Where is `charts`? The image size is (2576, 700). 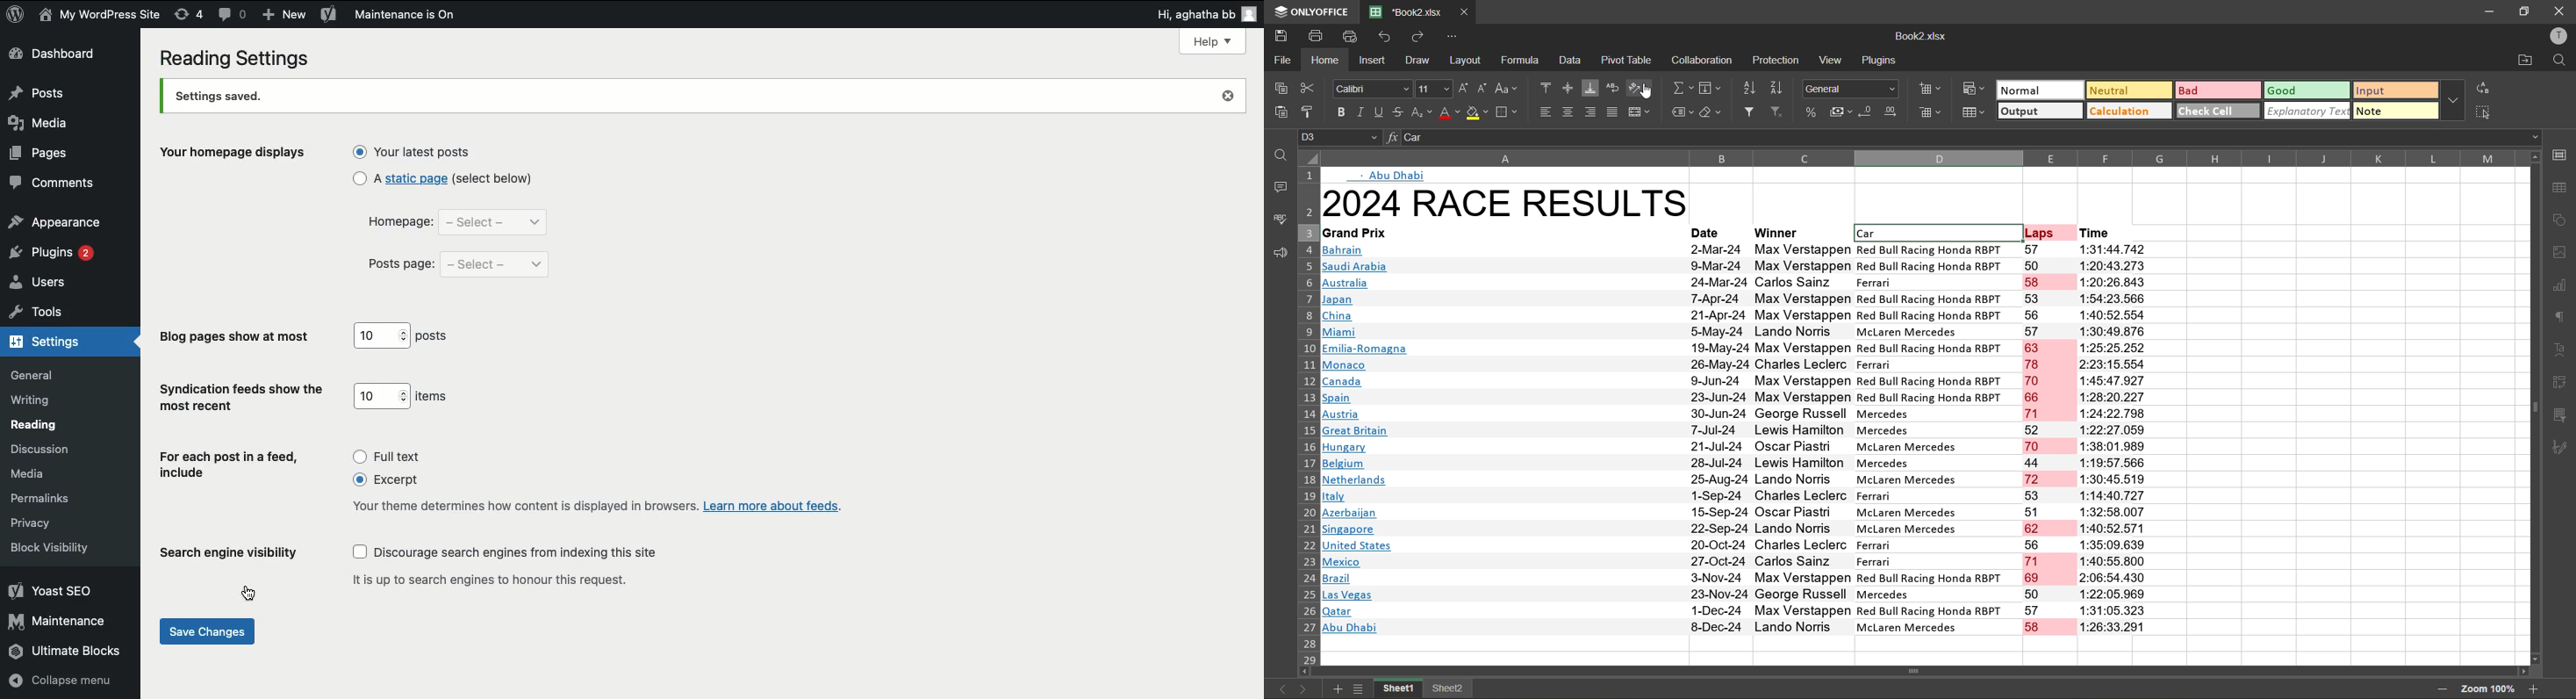
charts is located at coordinates (2563, 287).